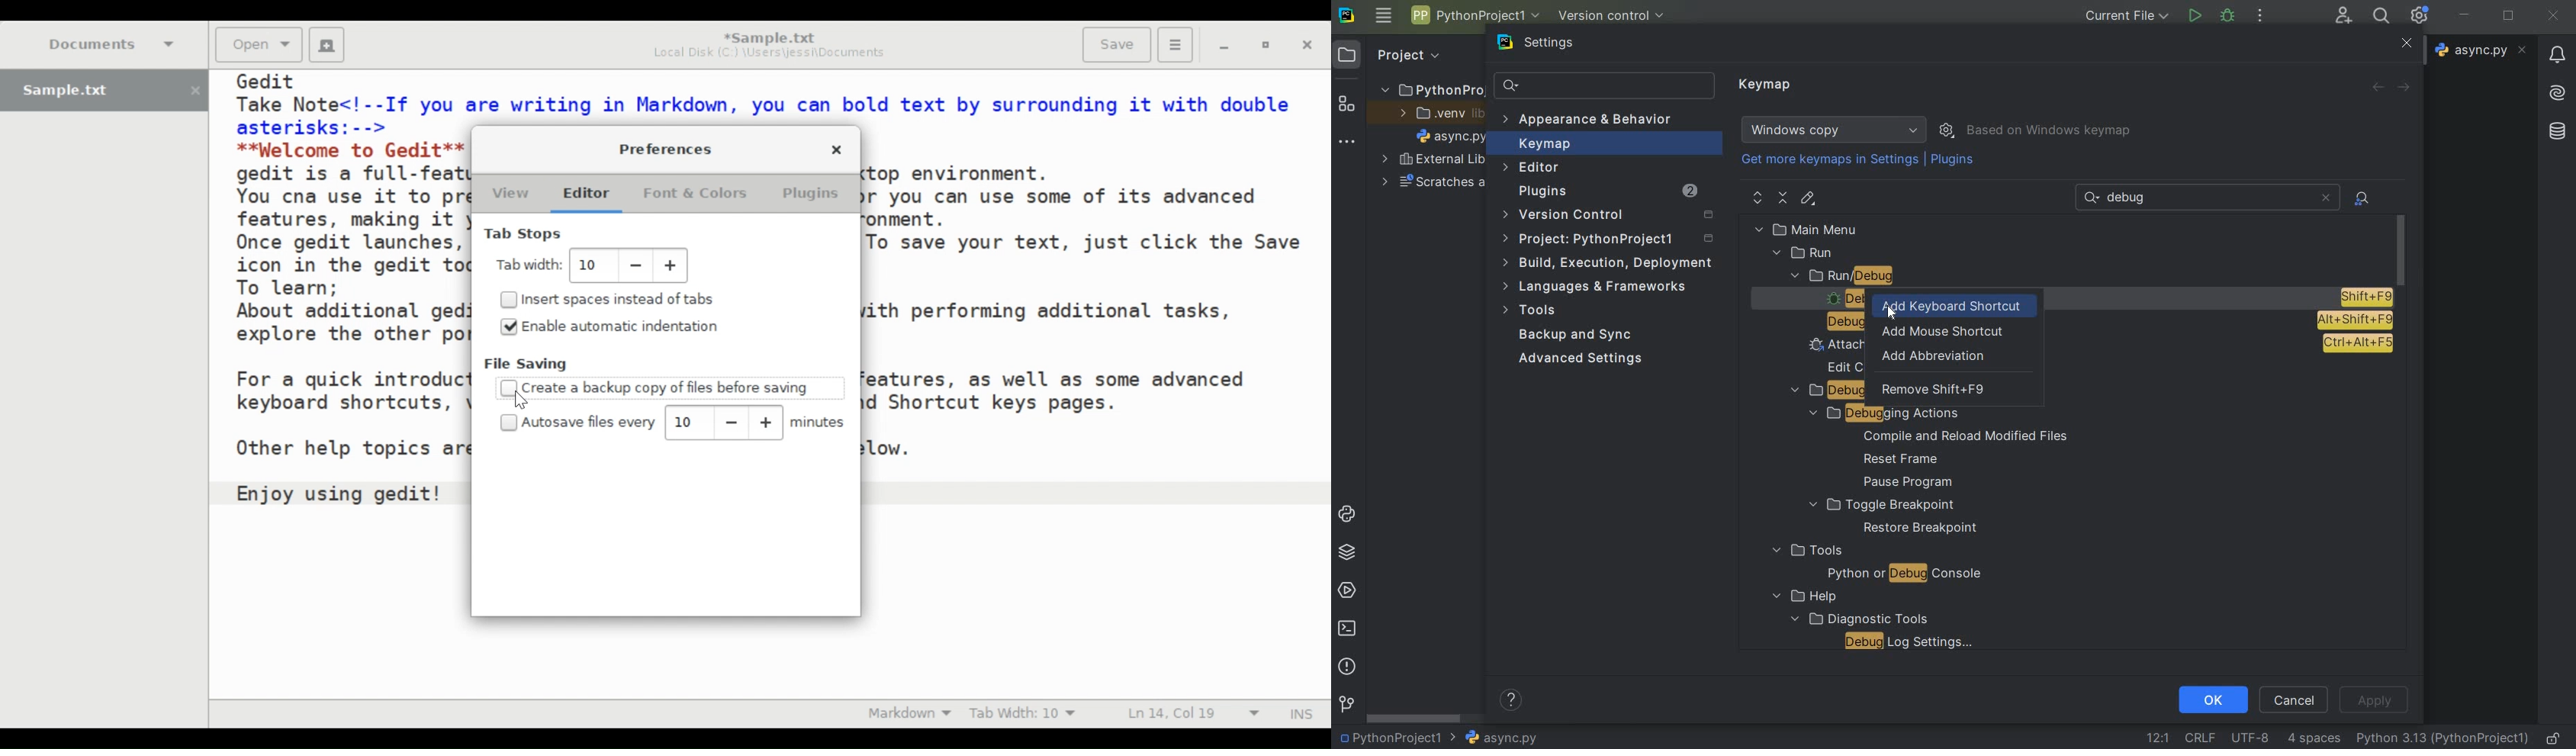 Image resolution: width=2576 pixels, height=756 pixels. What do you see at coordinates (1830, 345) in the screenshot?
I see `attachment` at bounding box center [1830, 345].